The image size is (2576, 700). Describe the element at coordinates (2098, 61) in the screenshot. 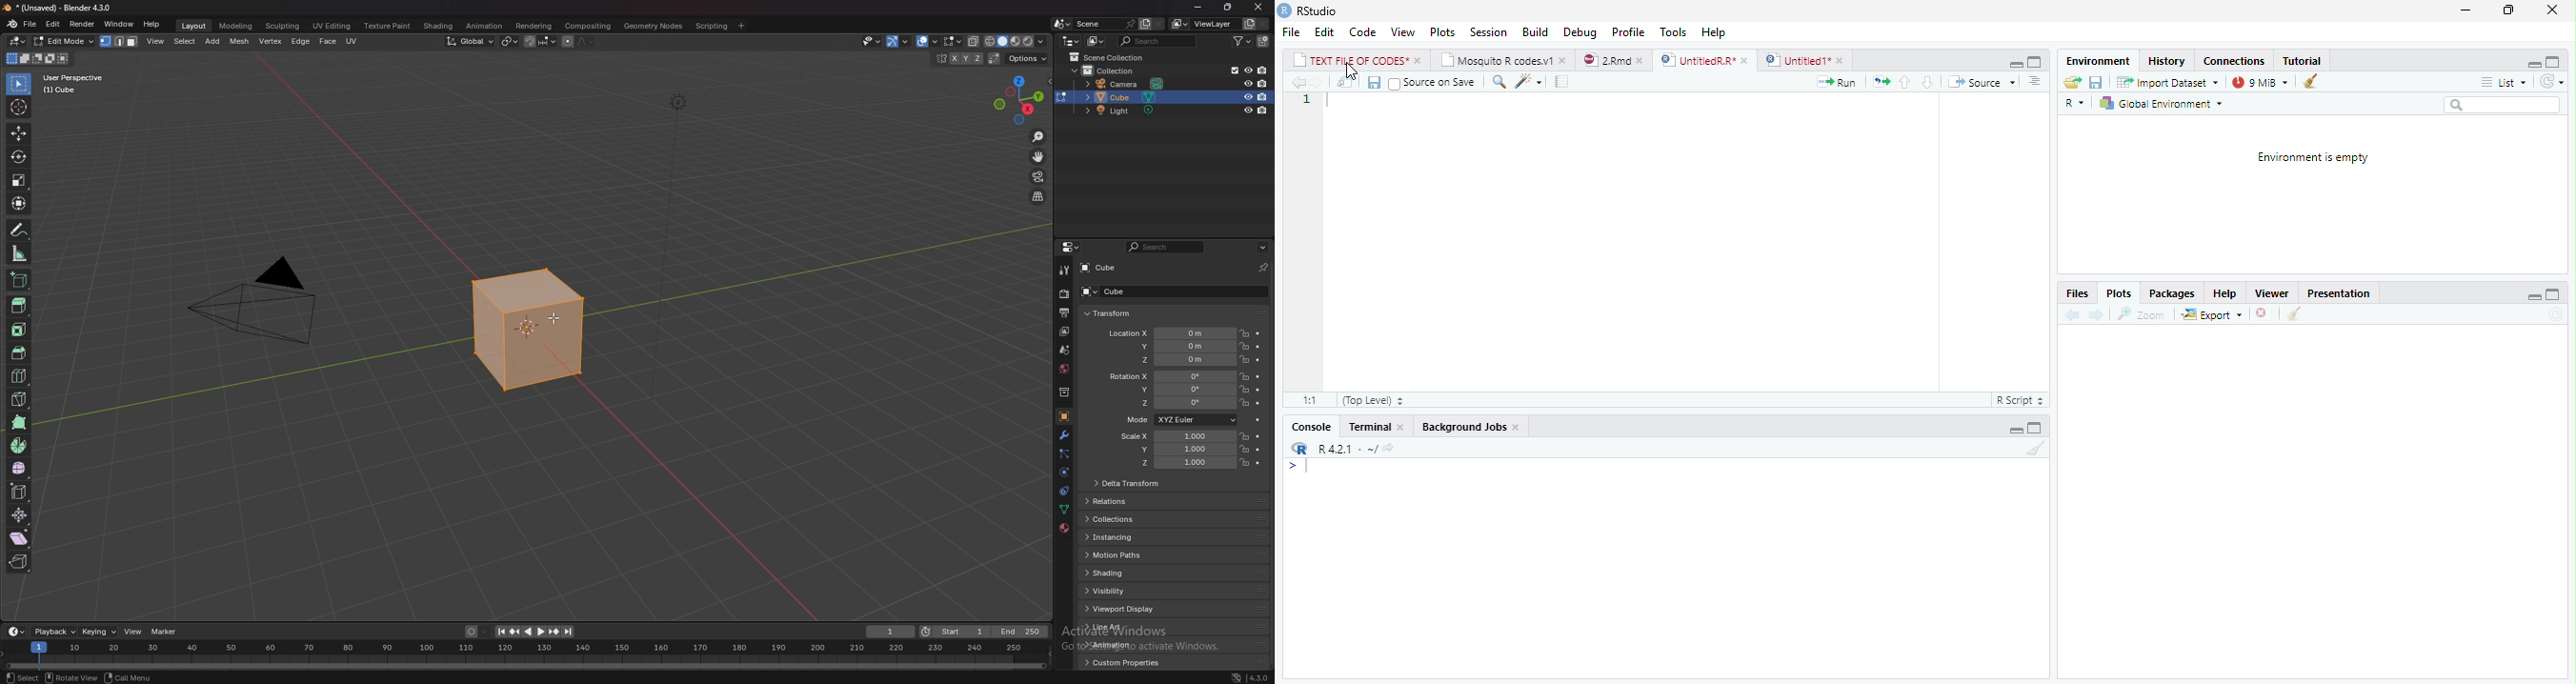

I see `Environment` at that location.